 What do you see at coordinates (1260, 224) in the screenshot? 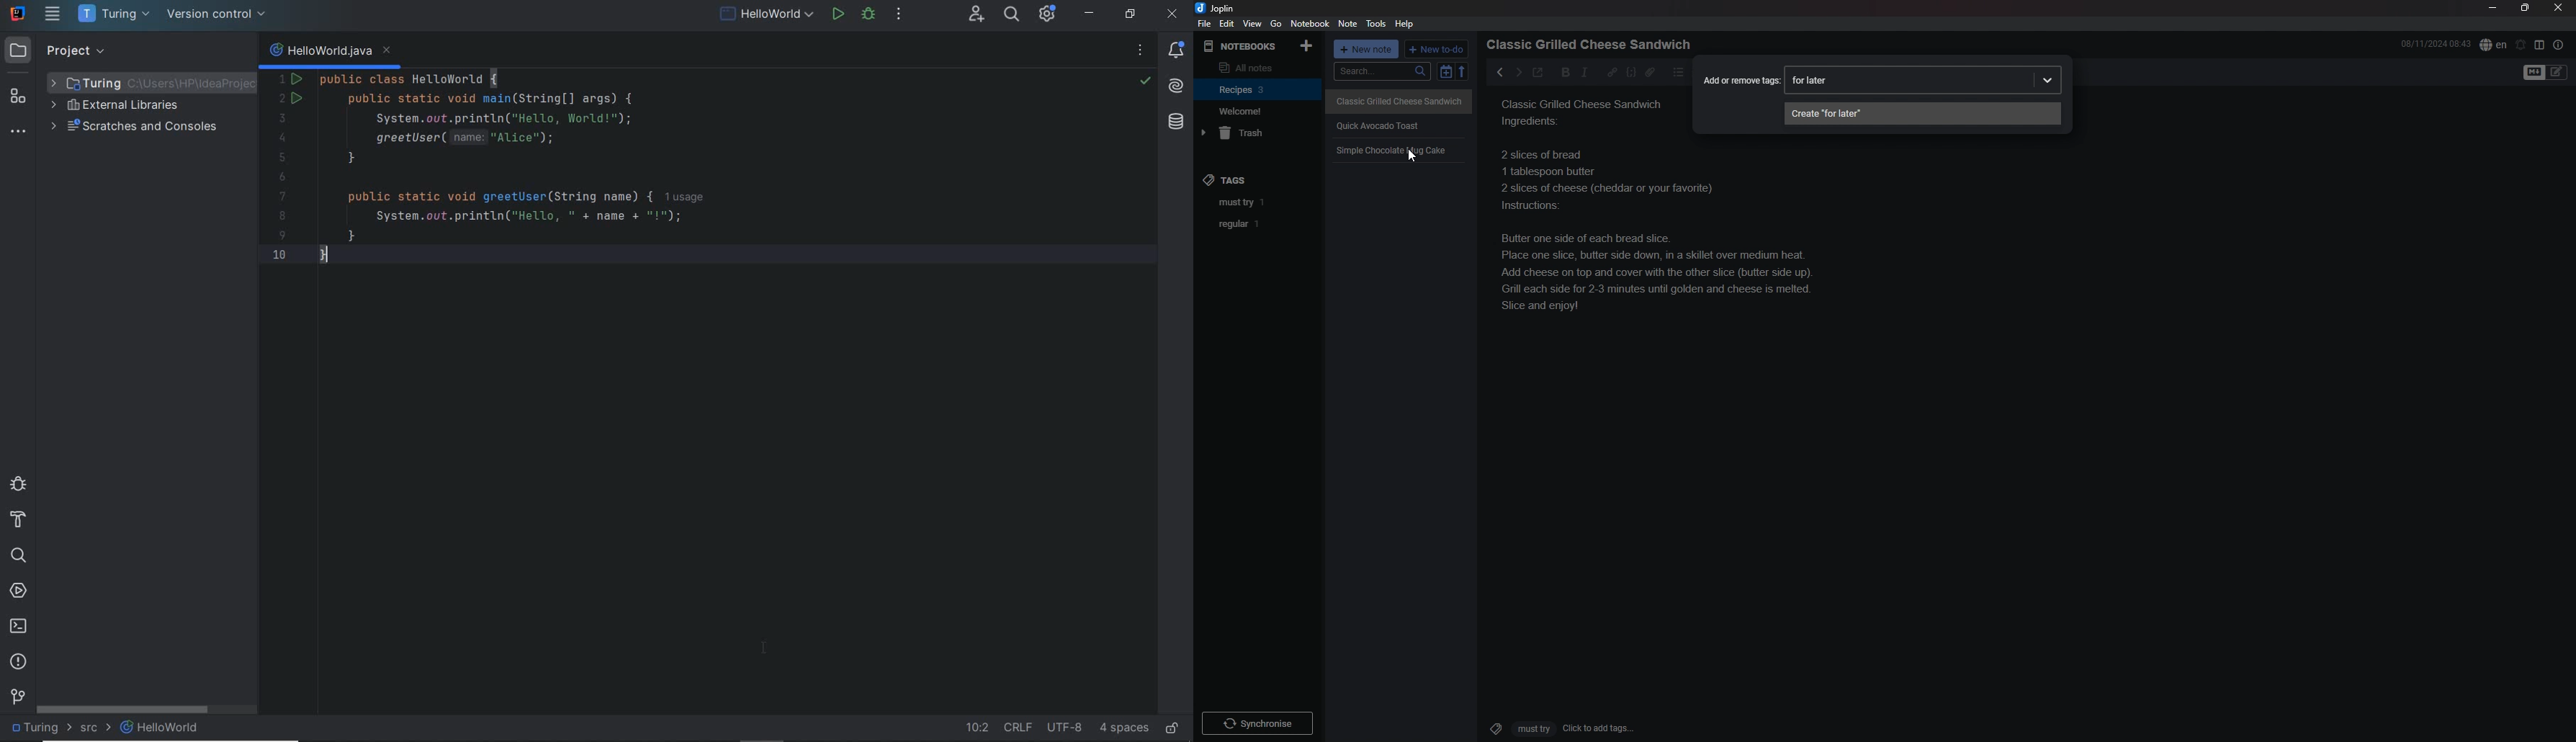
I see `tag` at bounding box center [1260, 224].